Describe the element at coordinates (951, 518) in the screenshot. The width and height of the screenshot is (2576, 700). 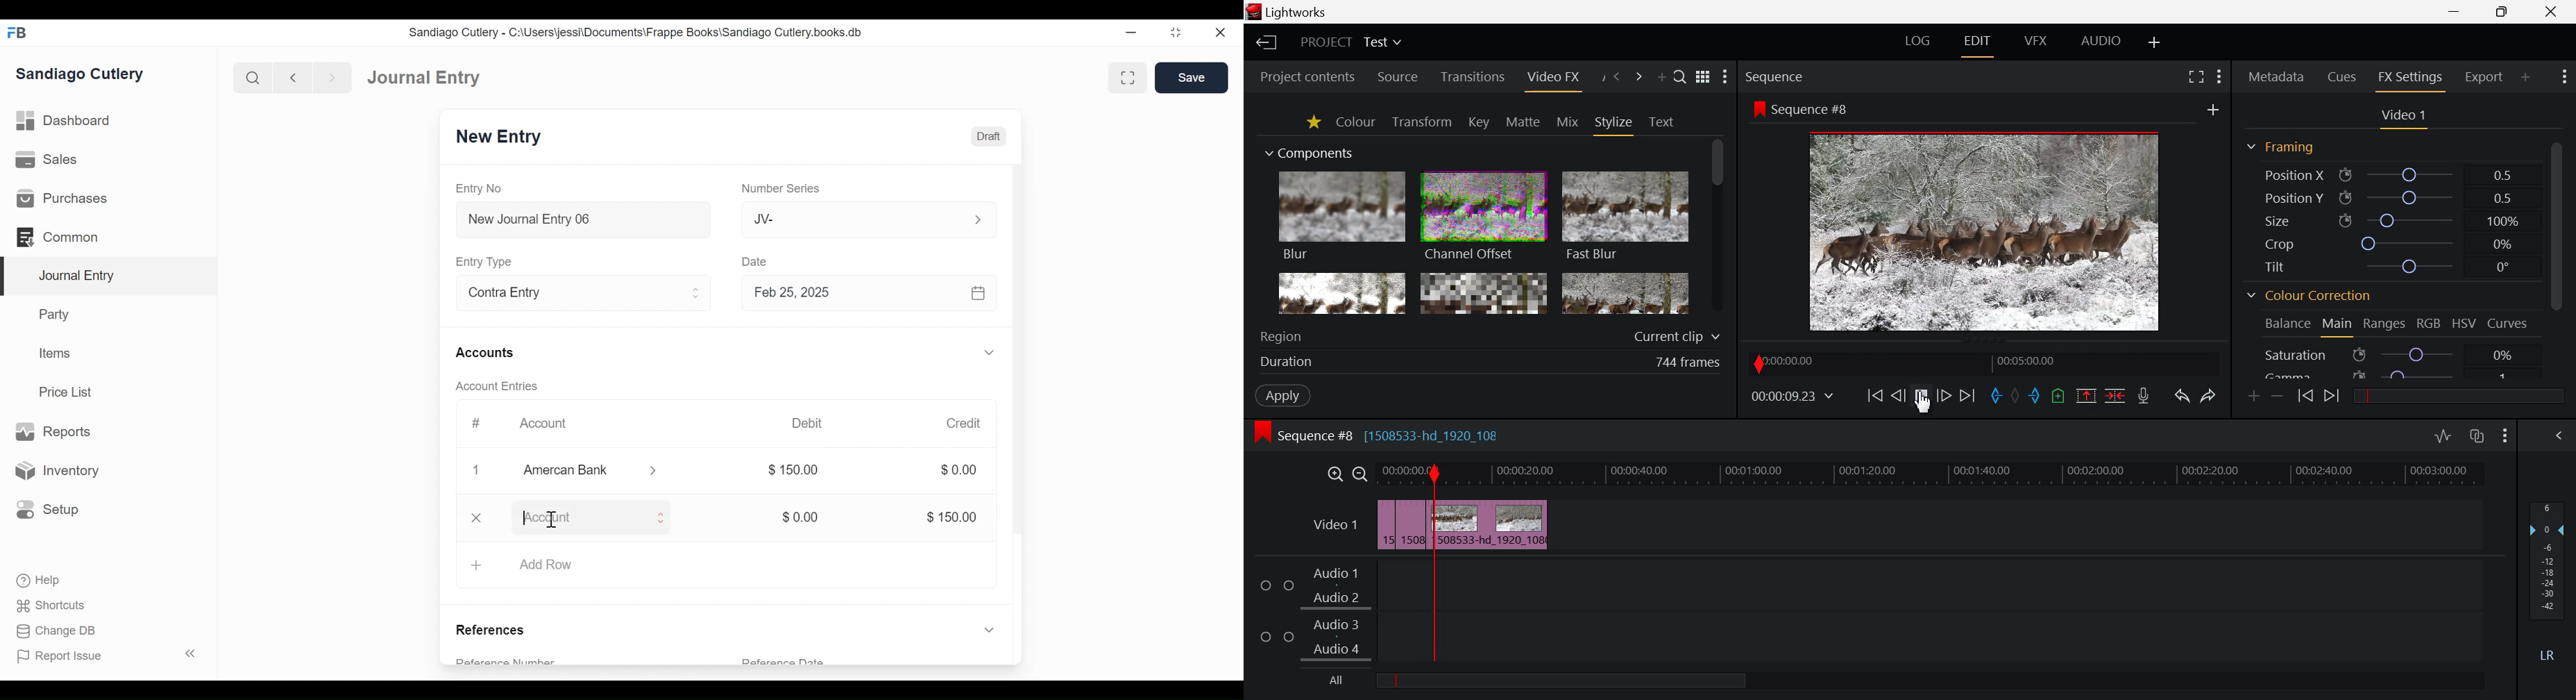
I see `$ 150.00` at that location.